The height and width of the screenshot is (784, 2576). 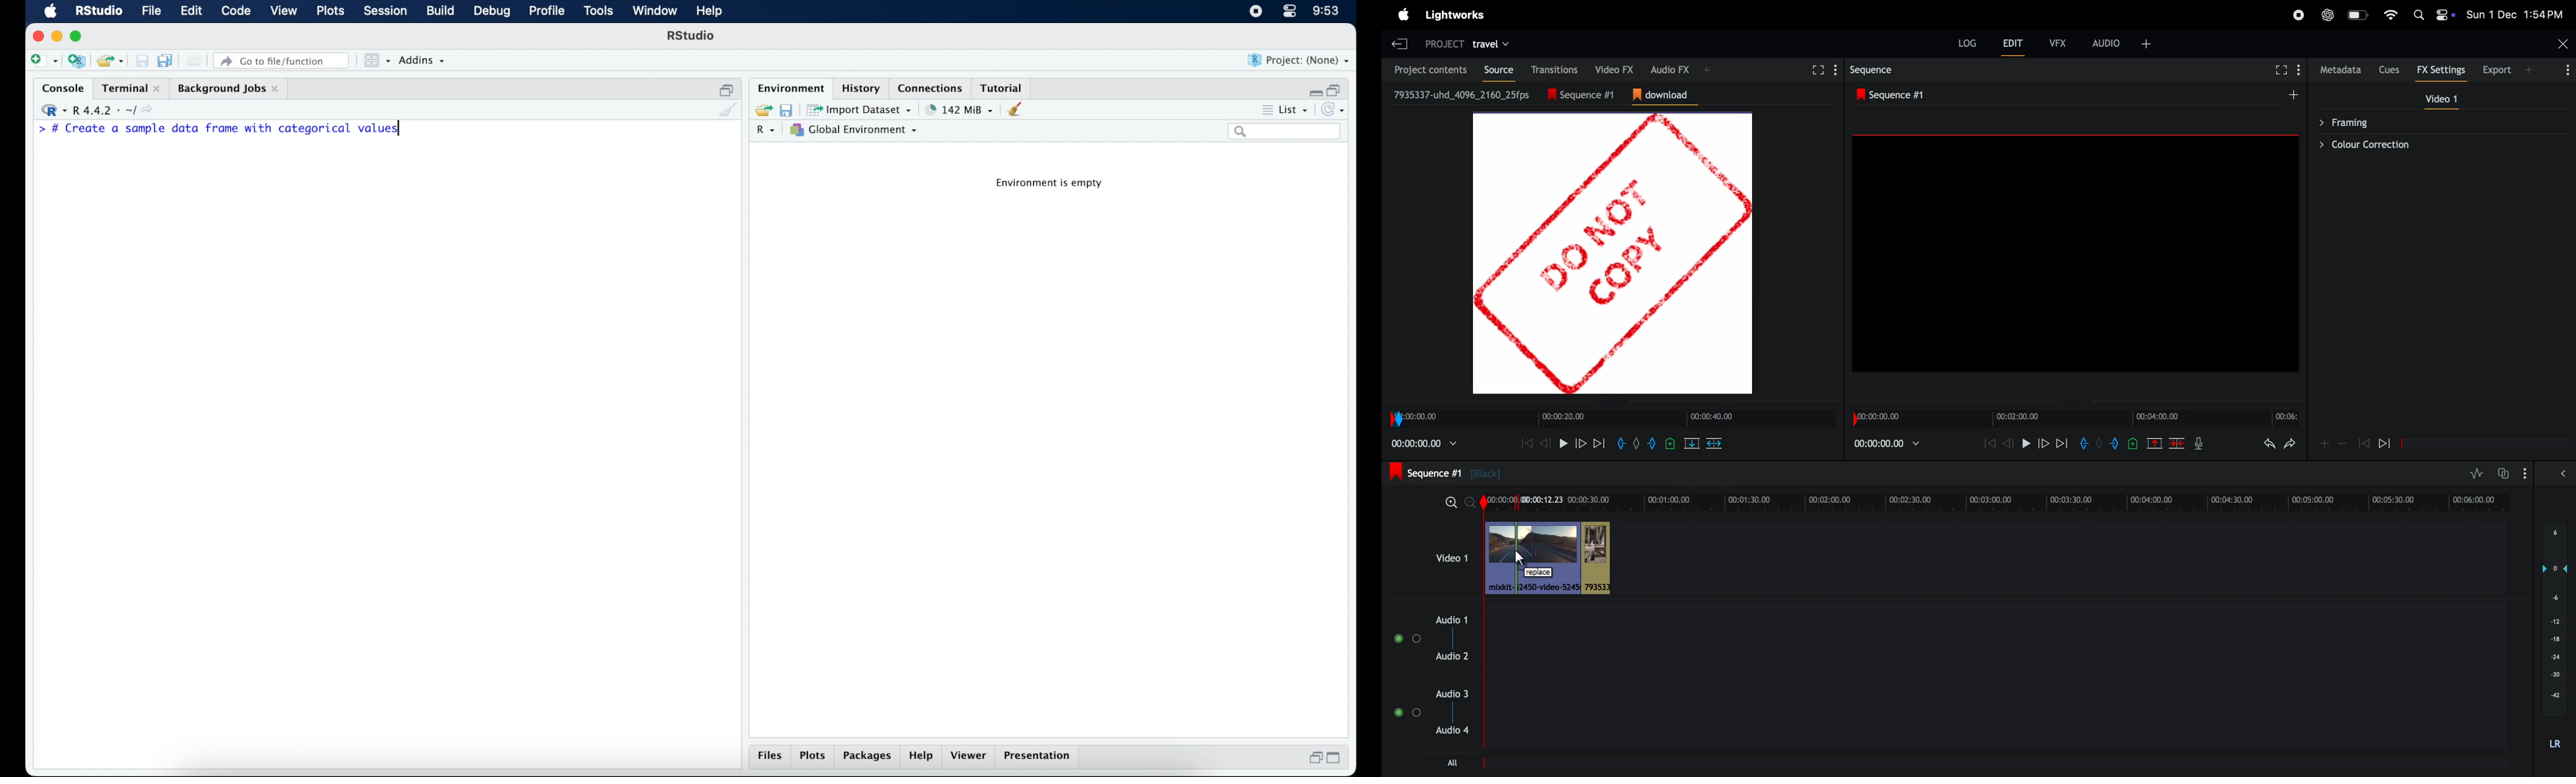 I want to click on environment is empty, so click(x=1052, y=185).